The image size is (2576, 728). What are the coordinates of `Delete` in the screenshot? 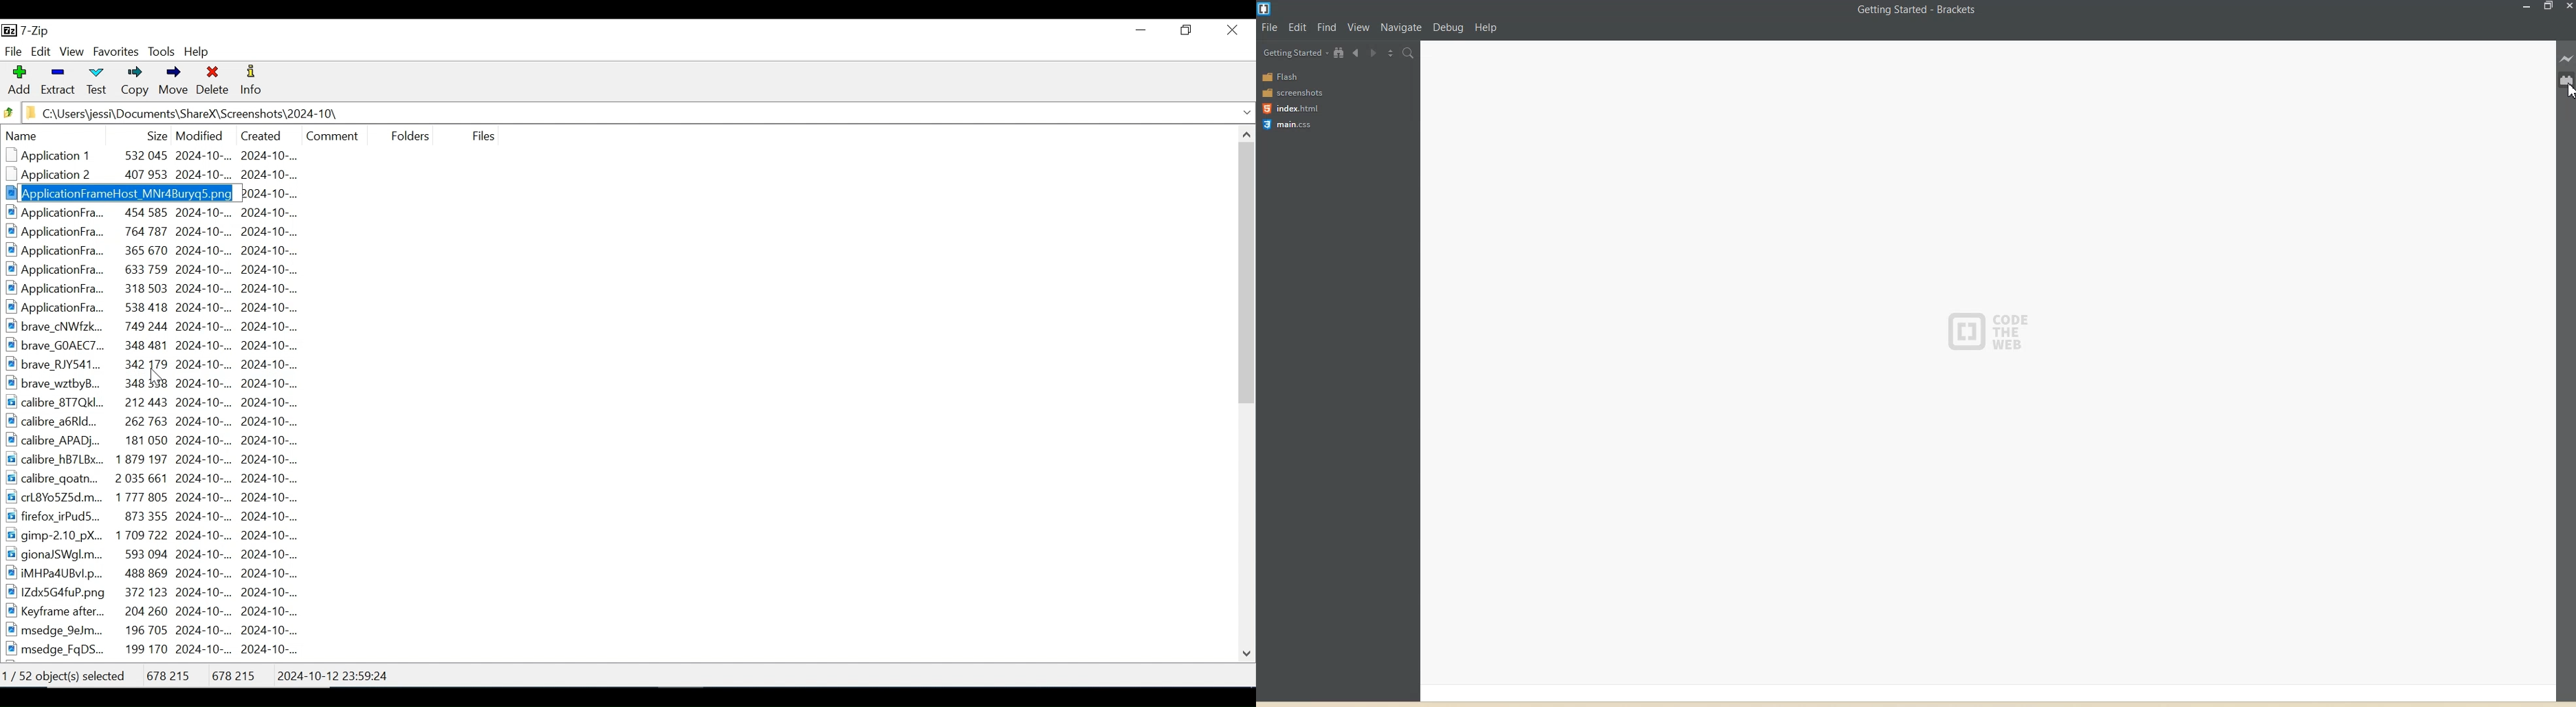 It's located at (213, 82).